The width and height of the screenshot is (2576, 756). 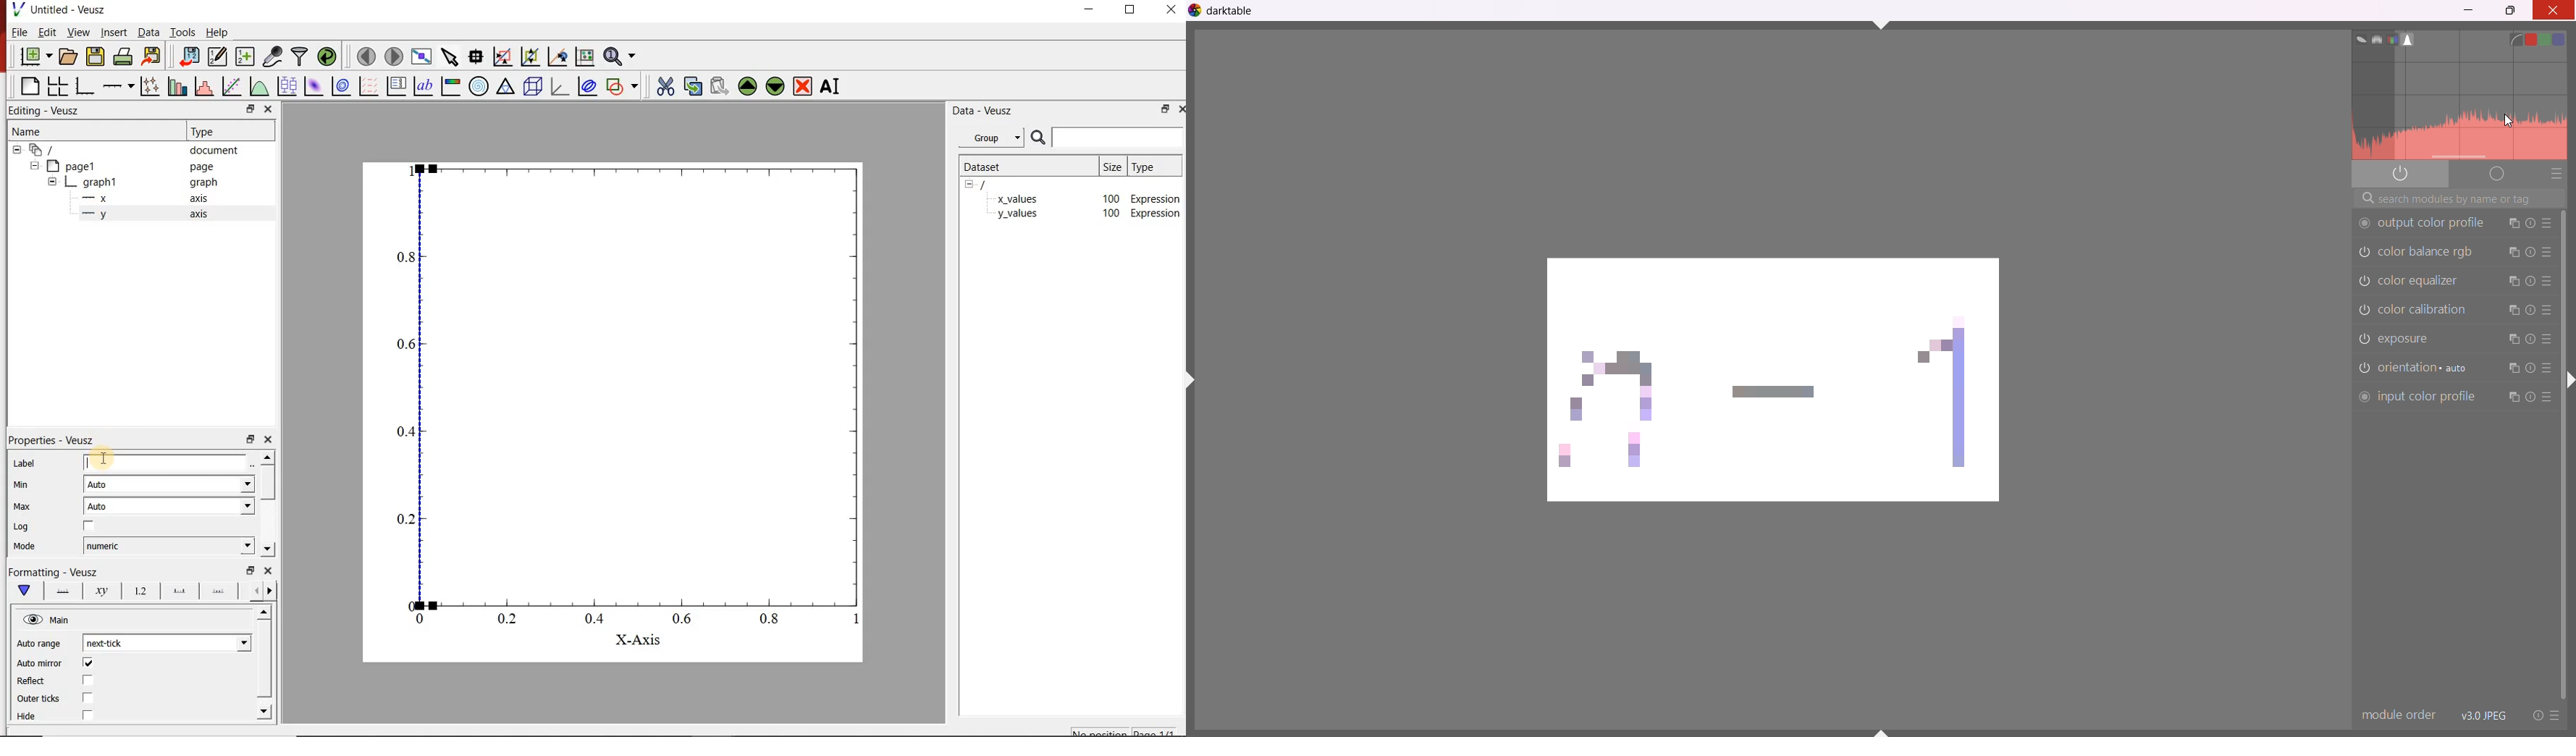 I want to click on maximize, so click(x=2512, y=12).